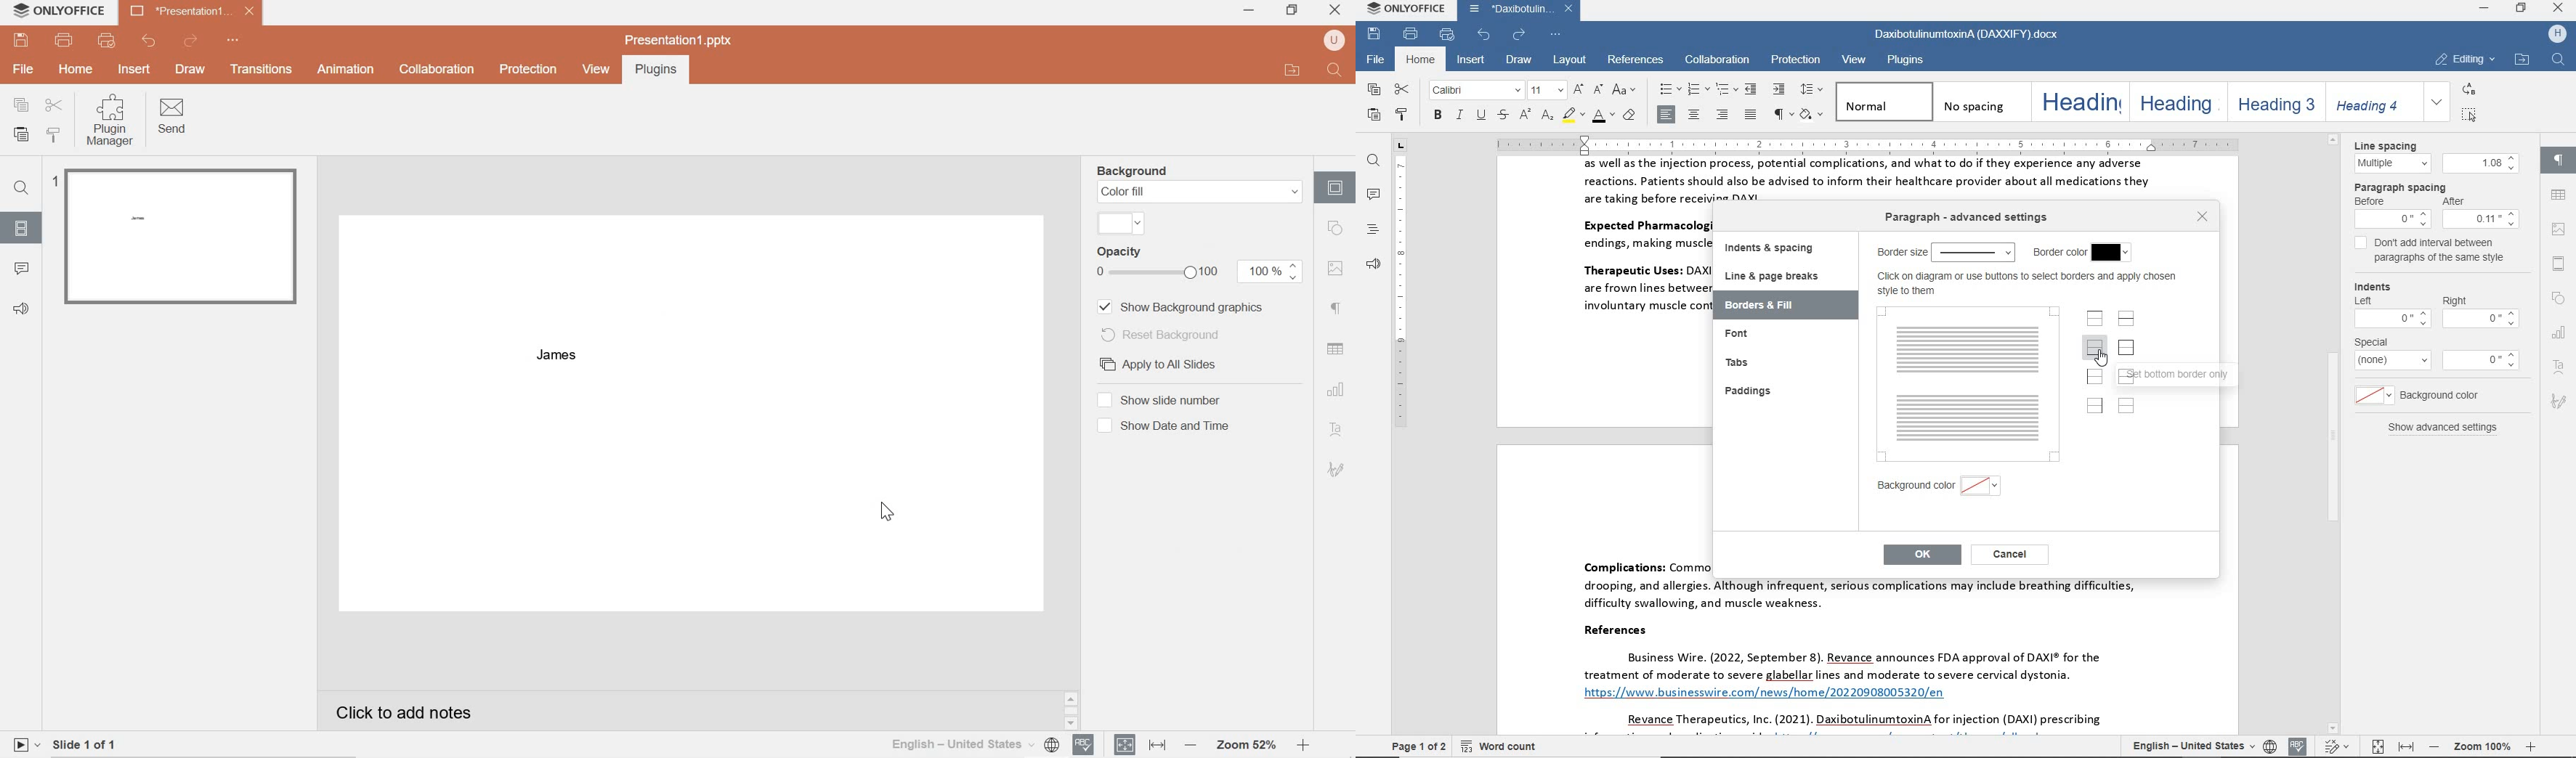 This screenshot has width=2576, height=784. I want to click on Plugin Manager, so click(113, 121).